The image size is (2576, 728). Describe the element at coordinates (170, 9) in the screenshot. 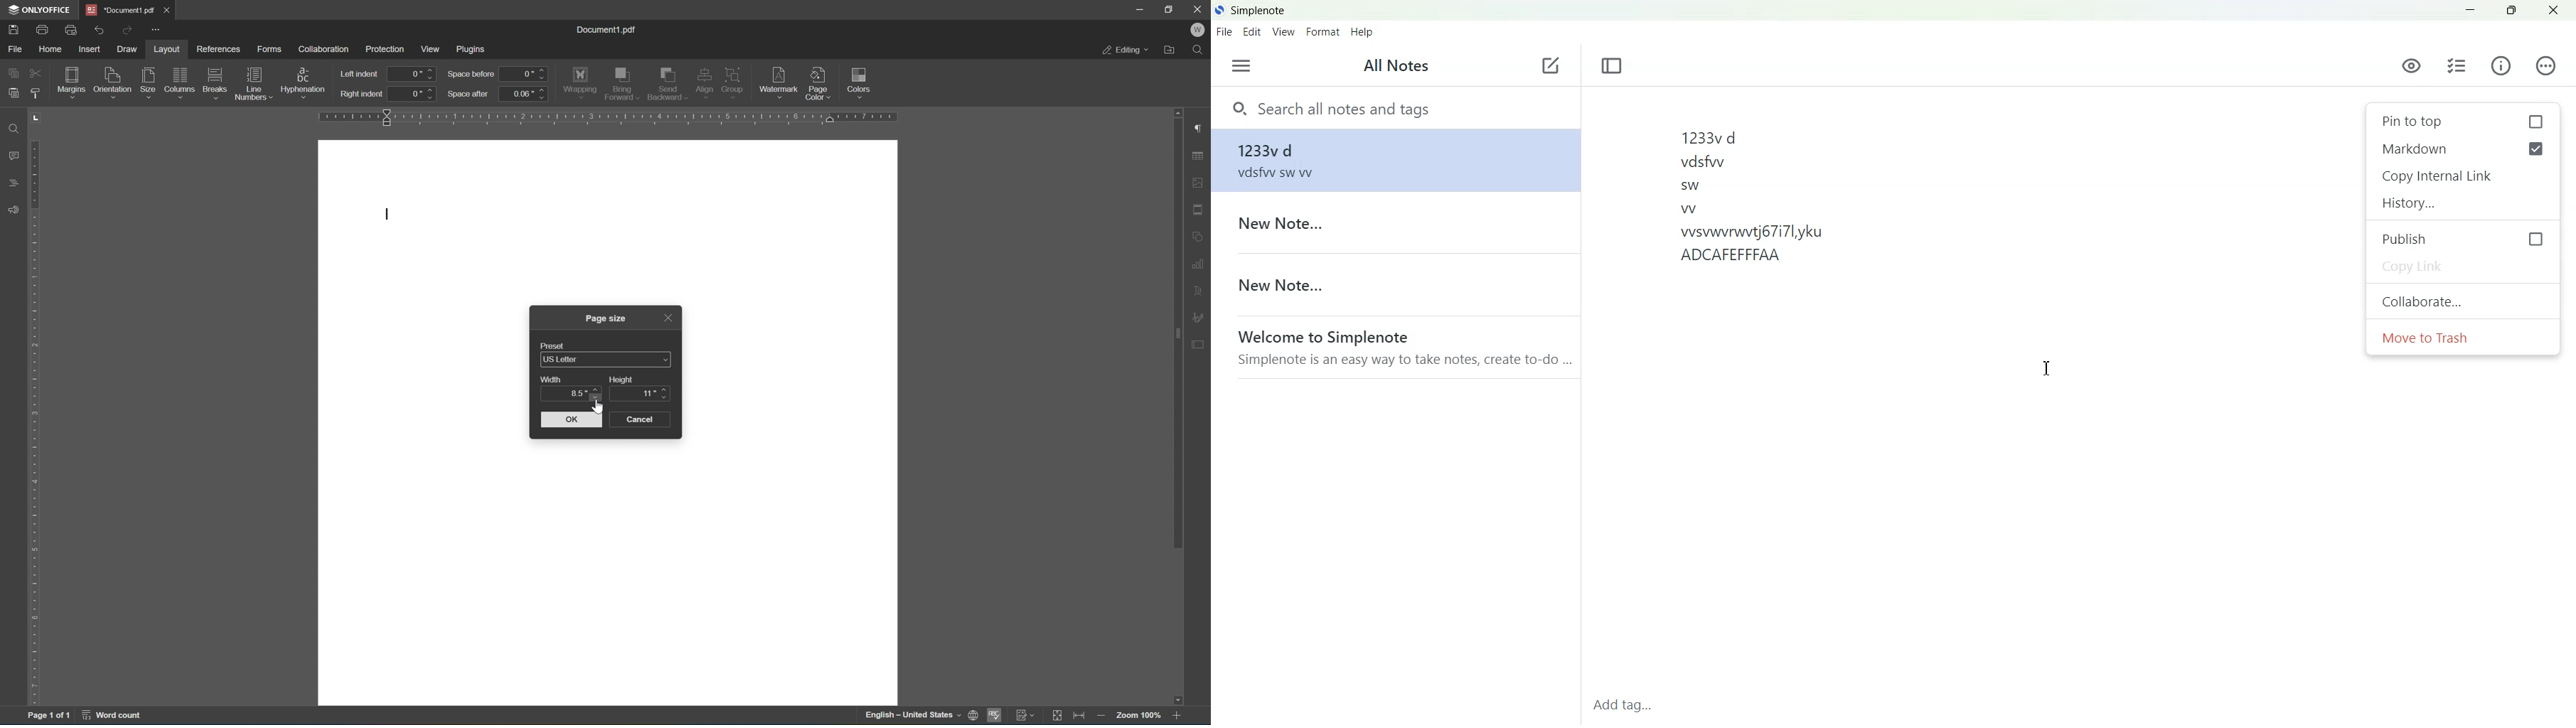

I see `close` at that location.